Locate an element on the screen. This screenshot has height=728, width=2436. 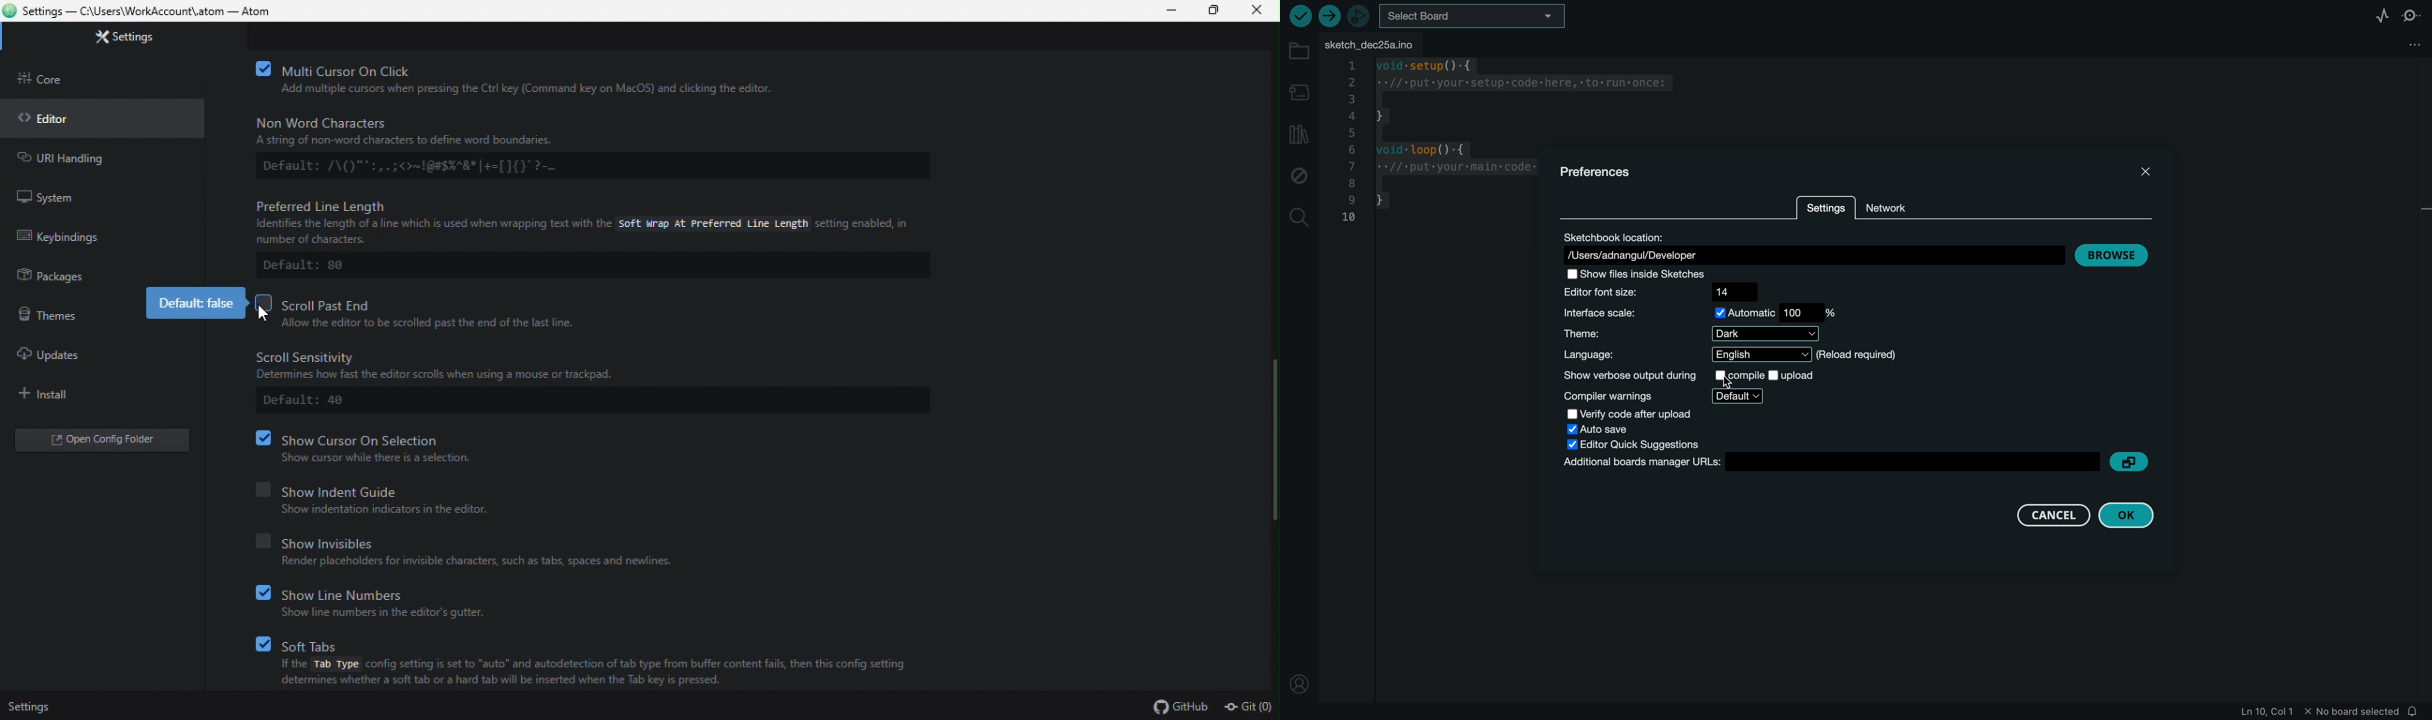
‘Show line numbers in the editor's gutter. is located at coordinates (387, 613).